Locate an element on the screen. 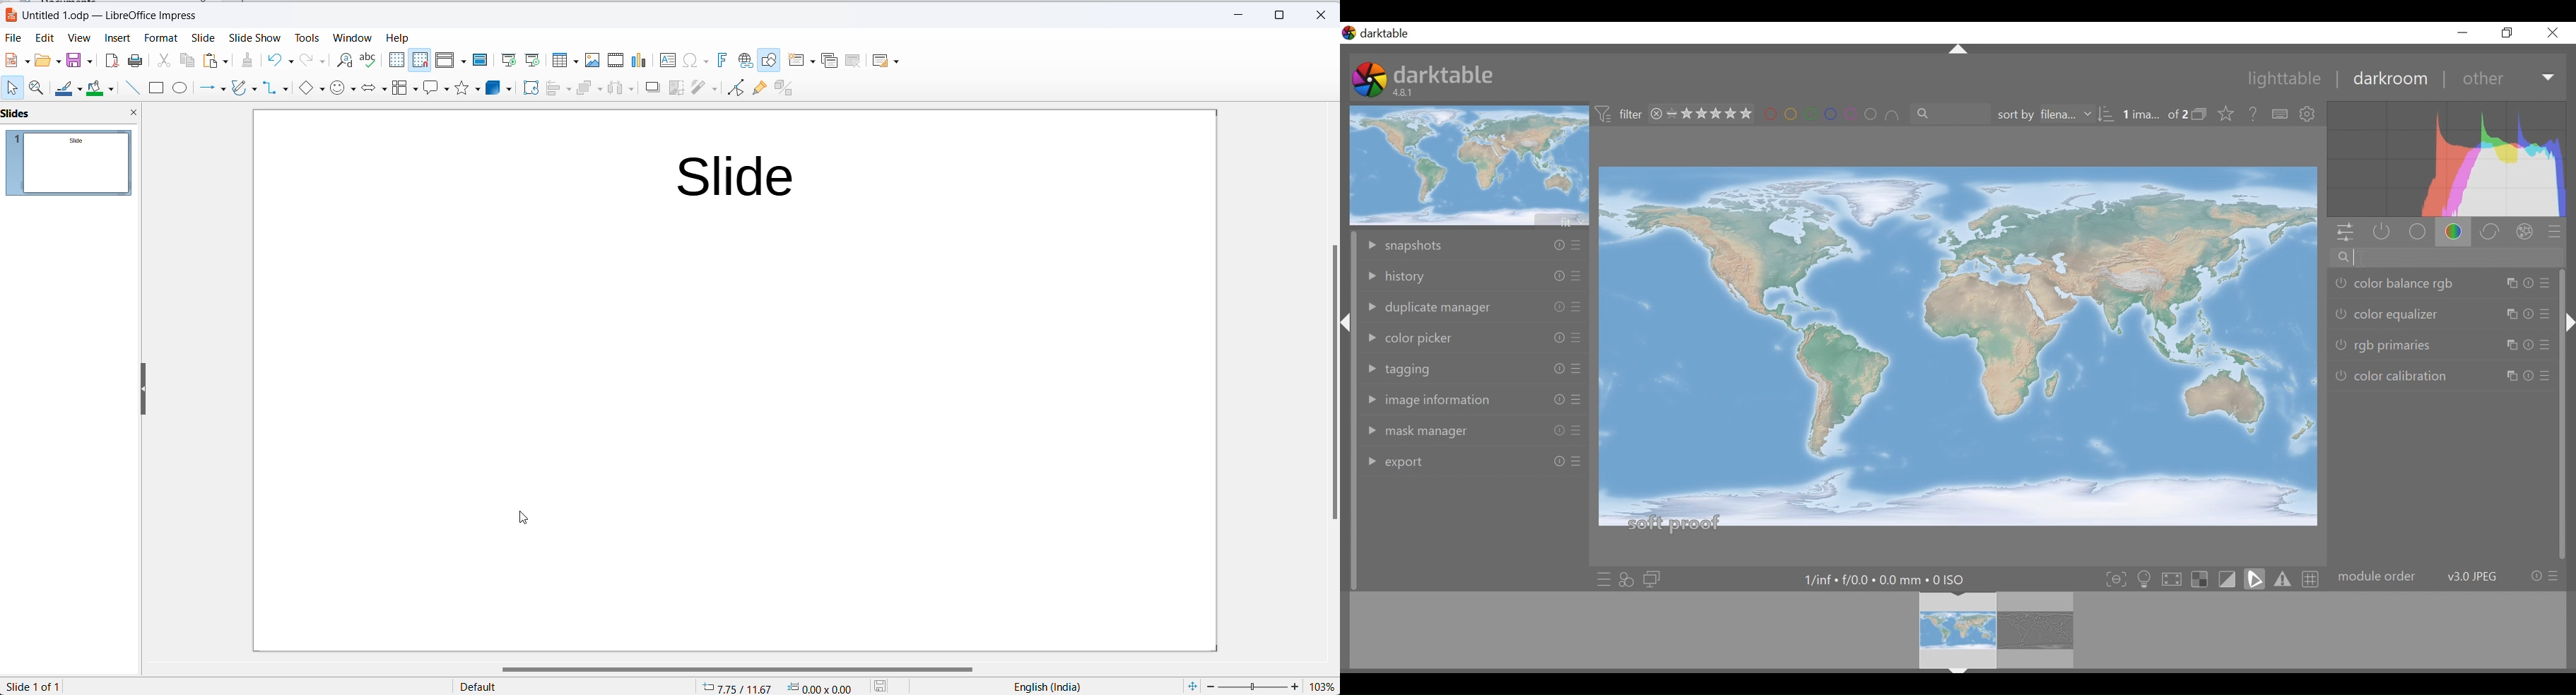  select is located at coordinates (9, 88).